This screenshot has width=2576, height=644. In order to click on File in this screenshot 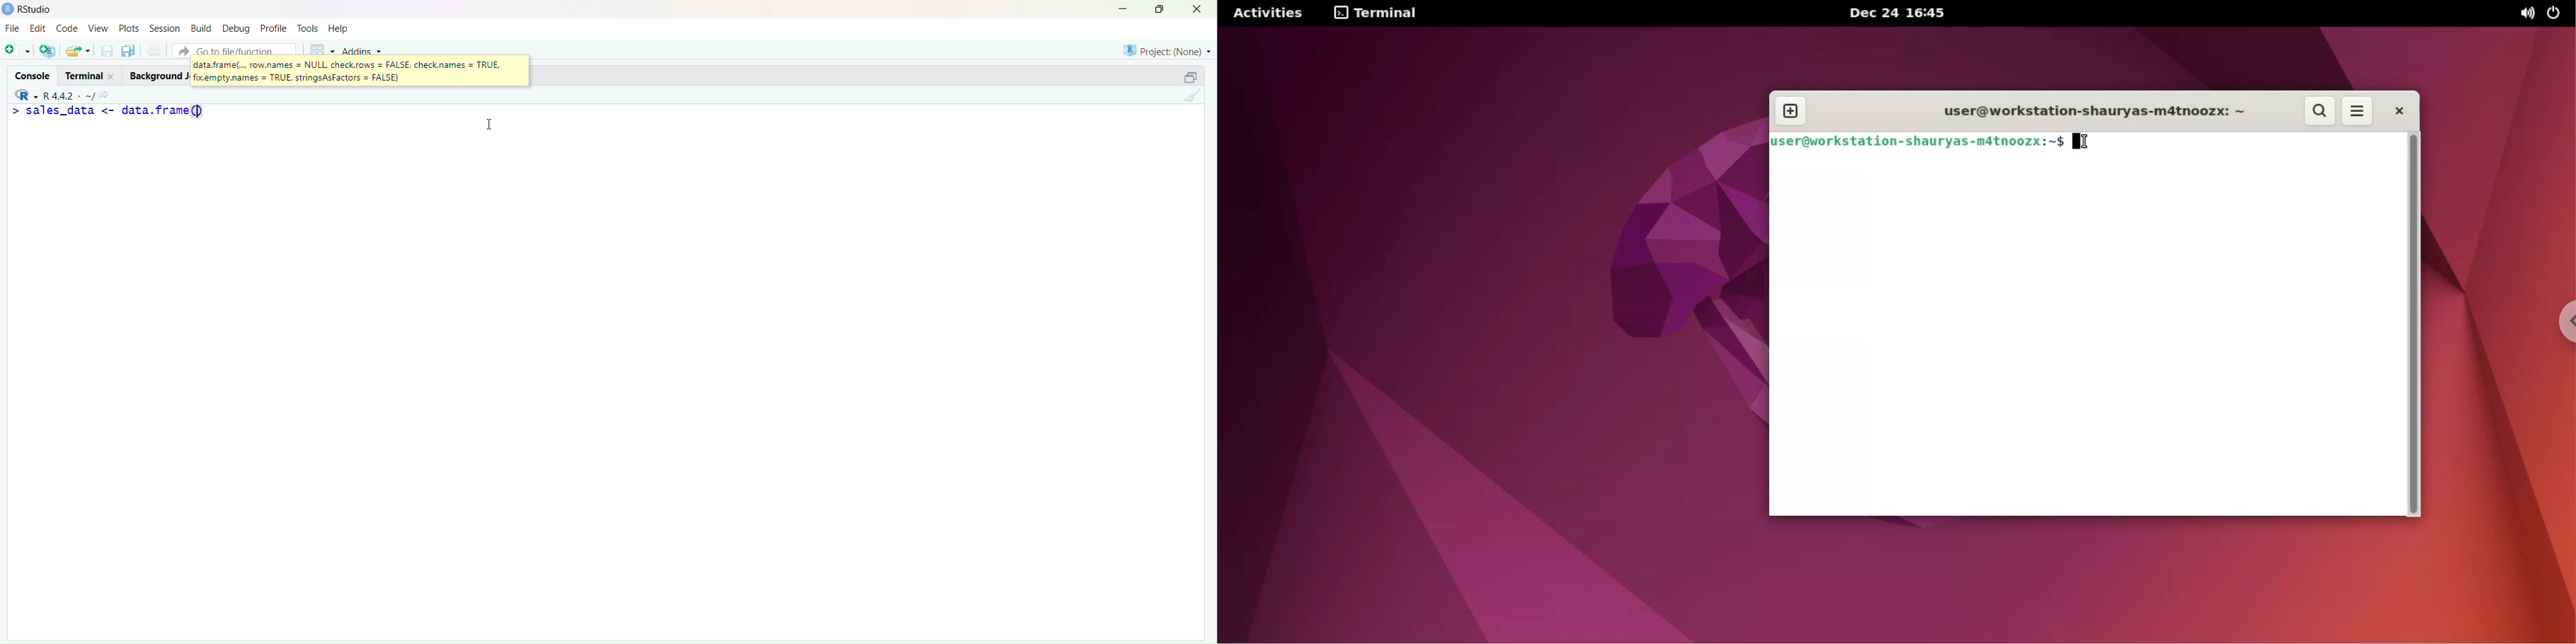, I will do `click(13, 29)`.